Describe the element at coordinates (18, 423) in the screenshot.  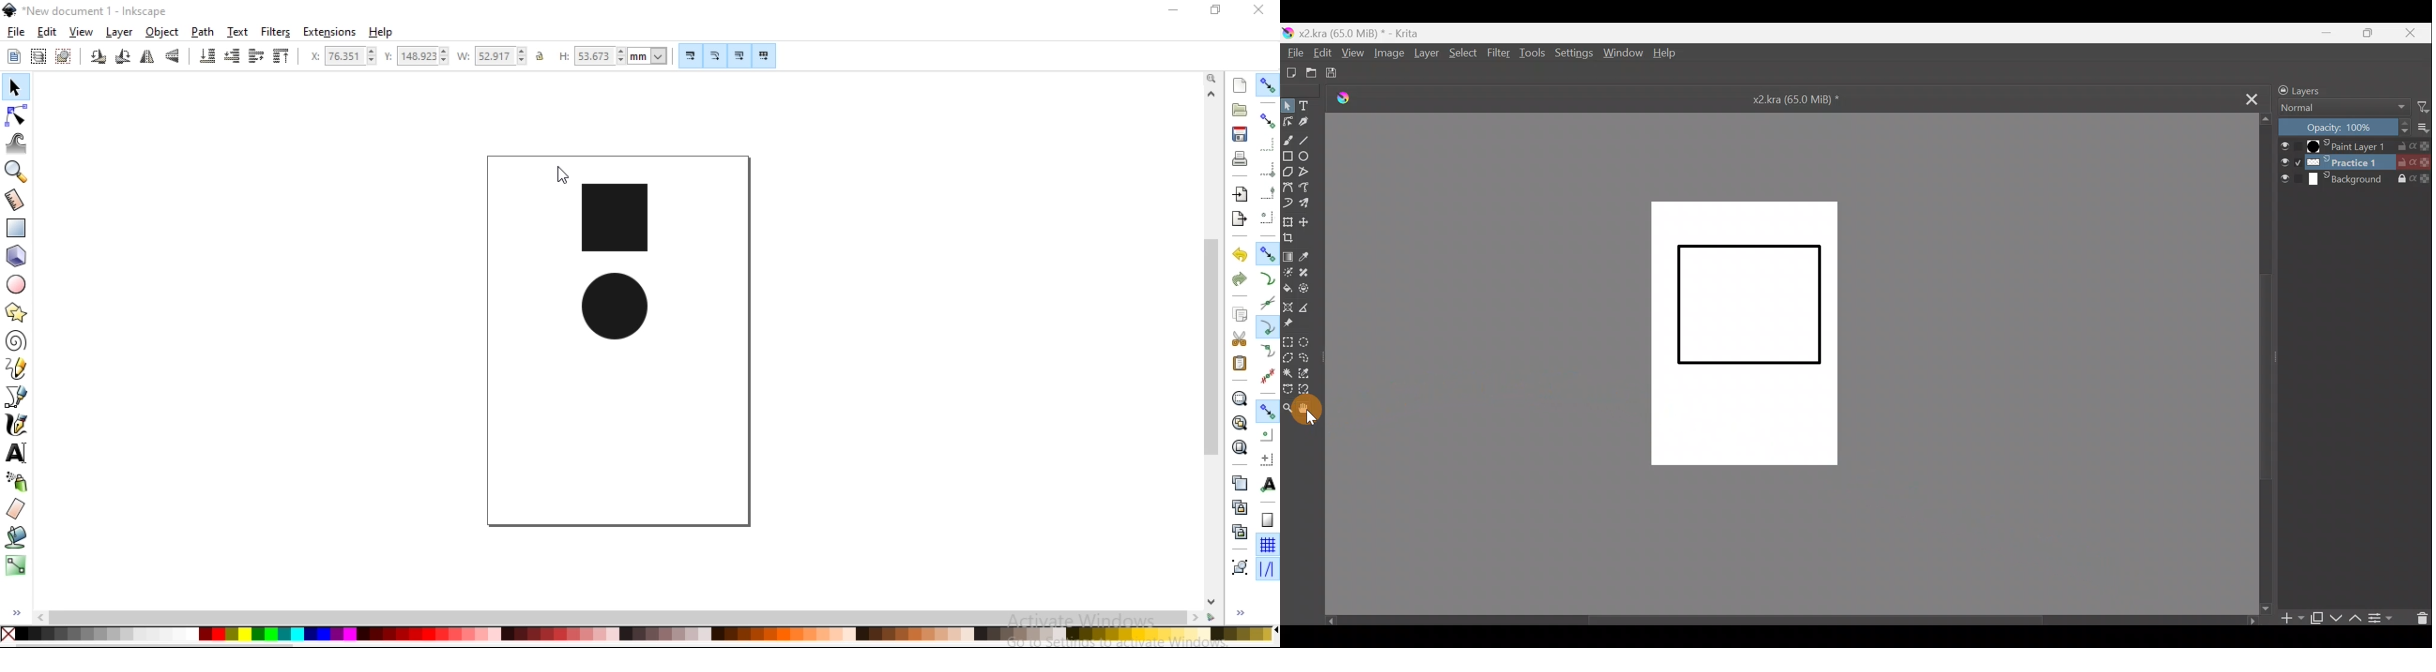
I see `draw calligraphic or brush strokes` at that location.